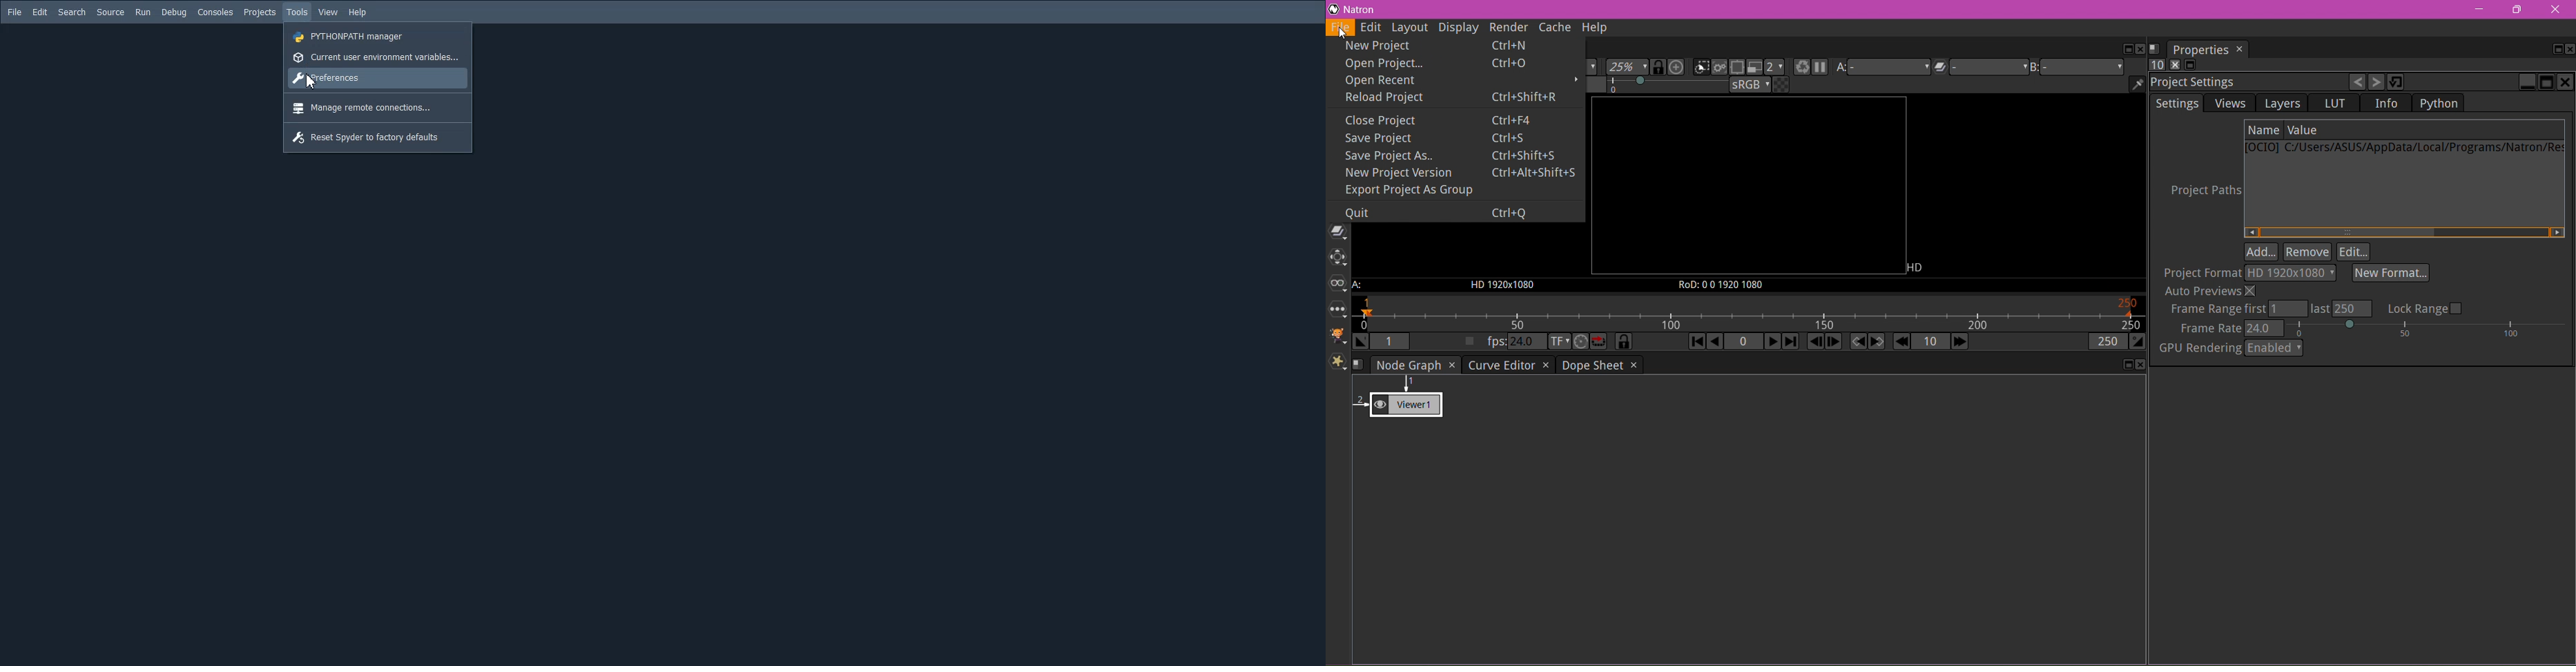 This screenshot has width=2576, height=672. Describe the element at coordinates (311, 82) in the screenshot. I see `cursor` at that location.